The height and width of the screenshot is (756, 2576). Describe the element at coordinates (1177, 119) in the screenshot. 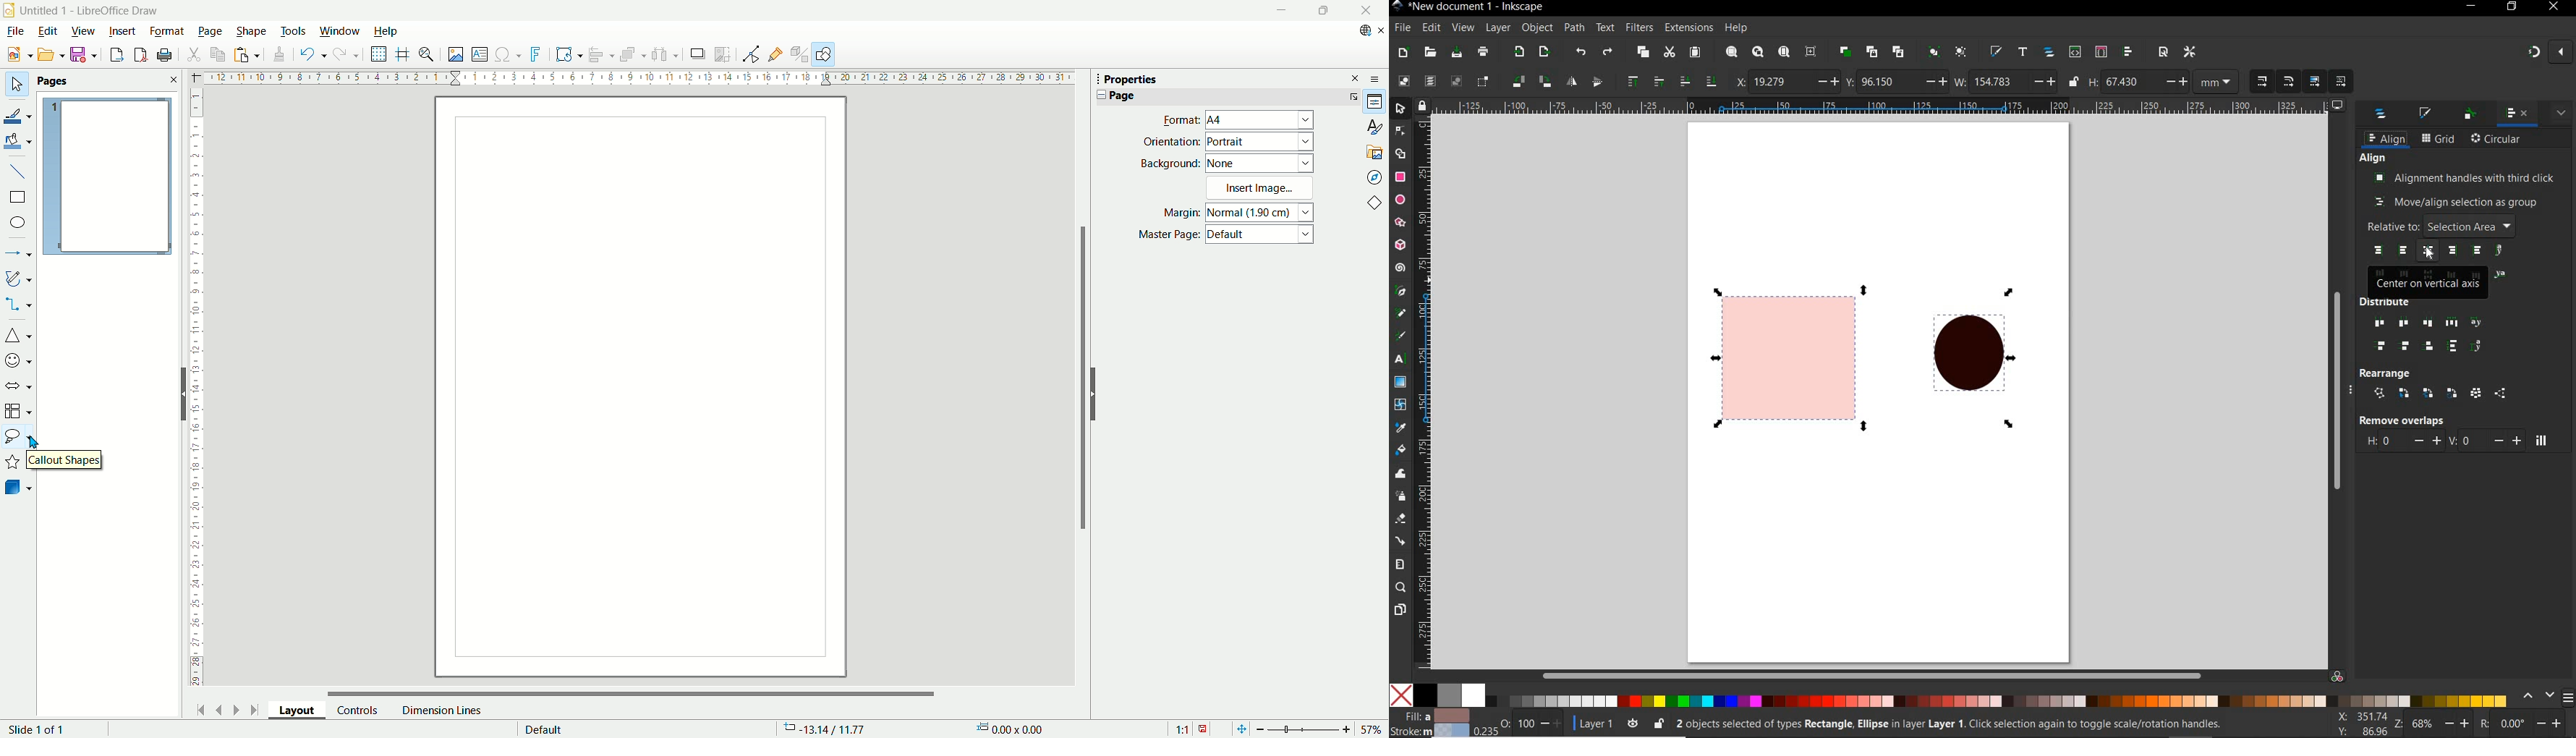

I see `Format` at that location.